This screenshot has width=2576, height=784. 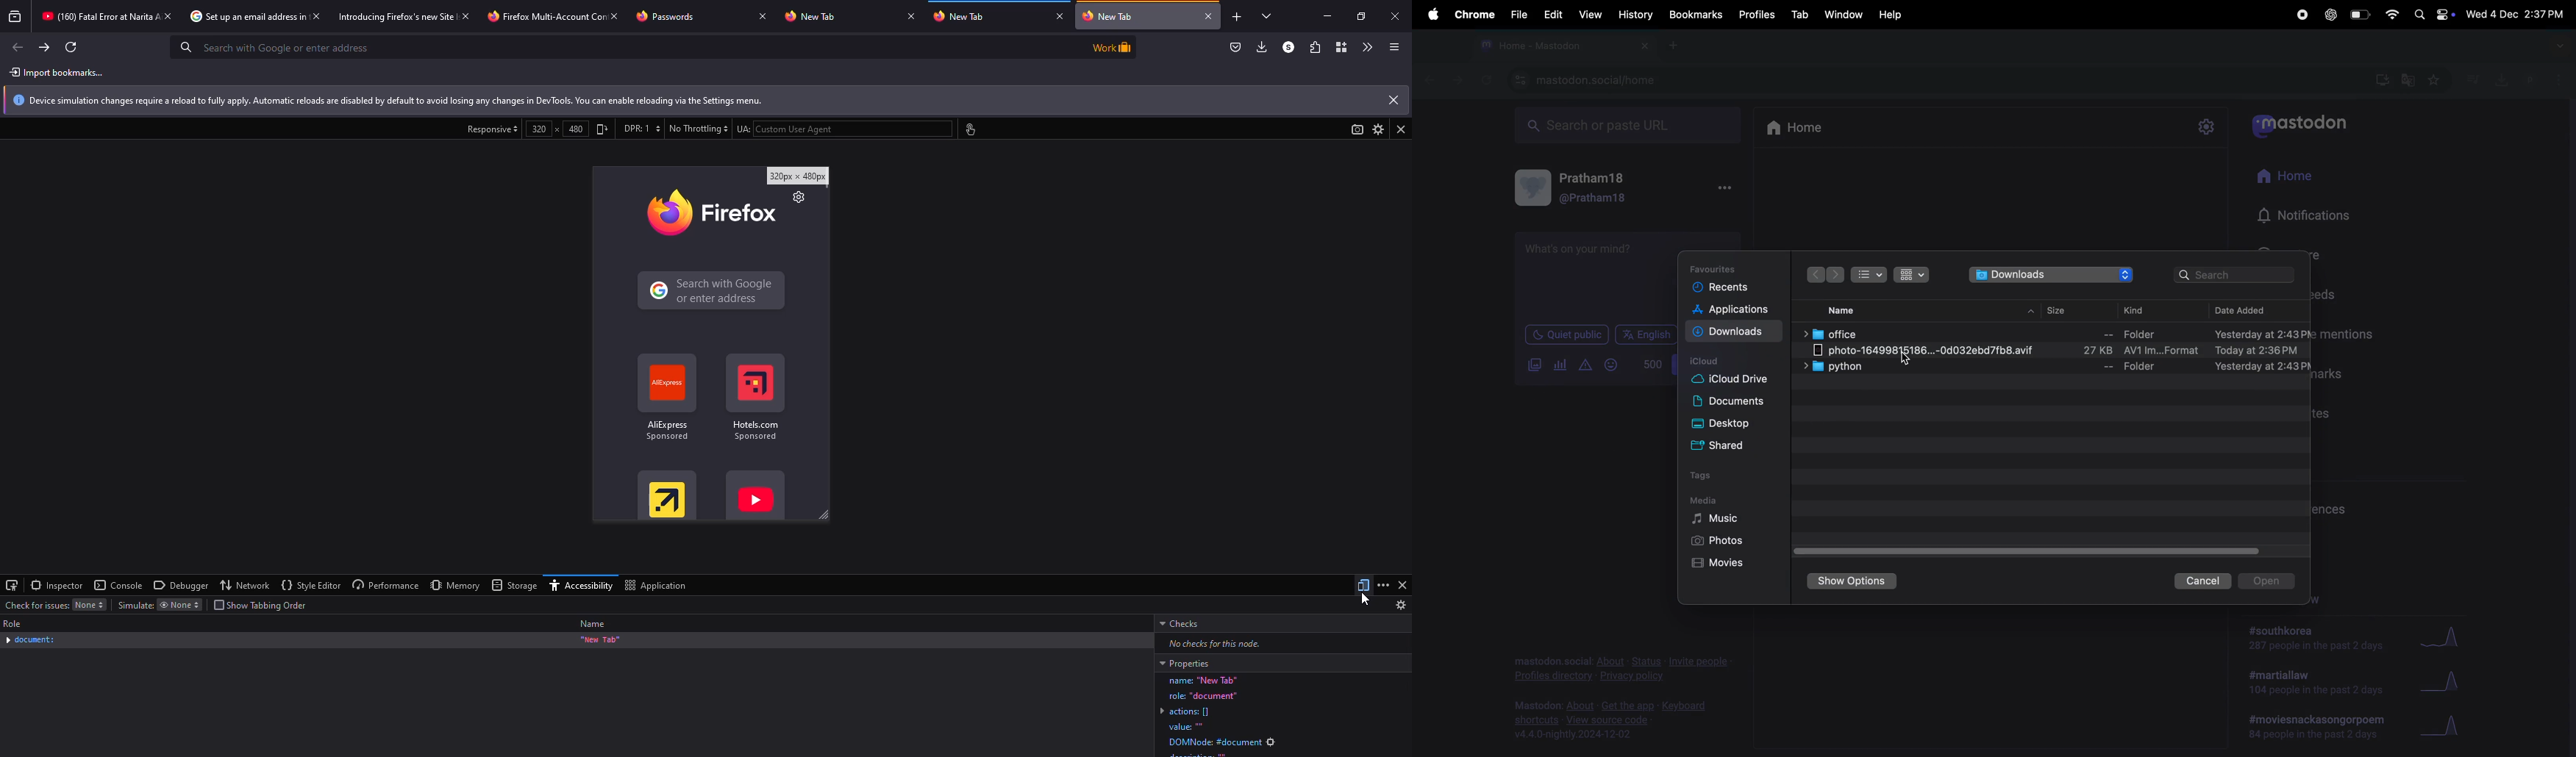 What do you see at coordinates (1593, 275) in the screenshot?
I see `text box` at bounding box center [1593, 275].